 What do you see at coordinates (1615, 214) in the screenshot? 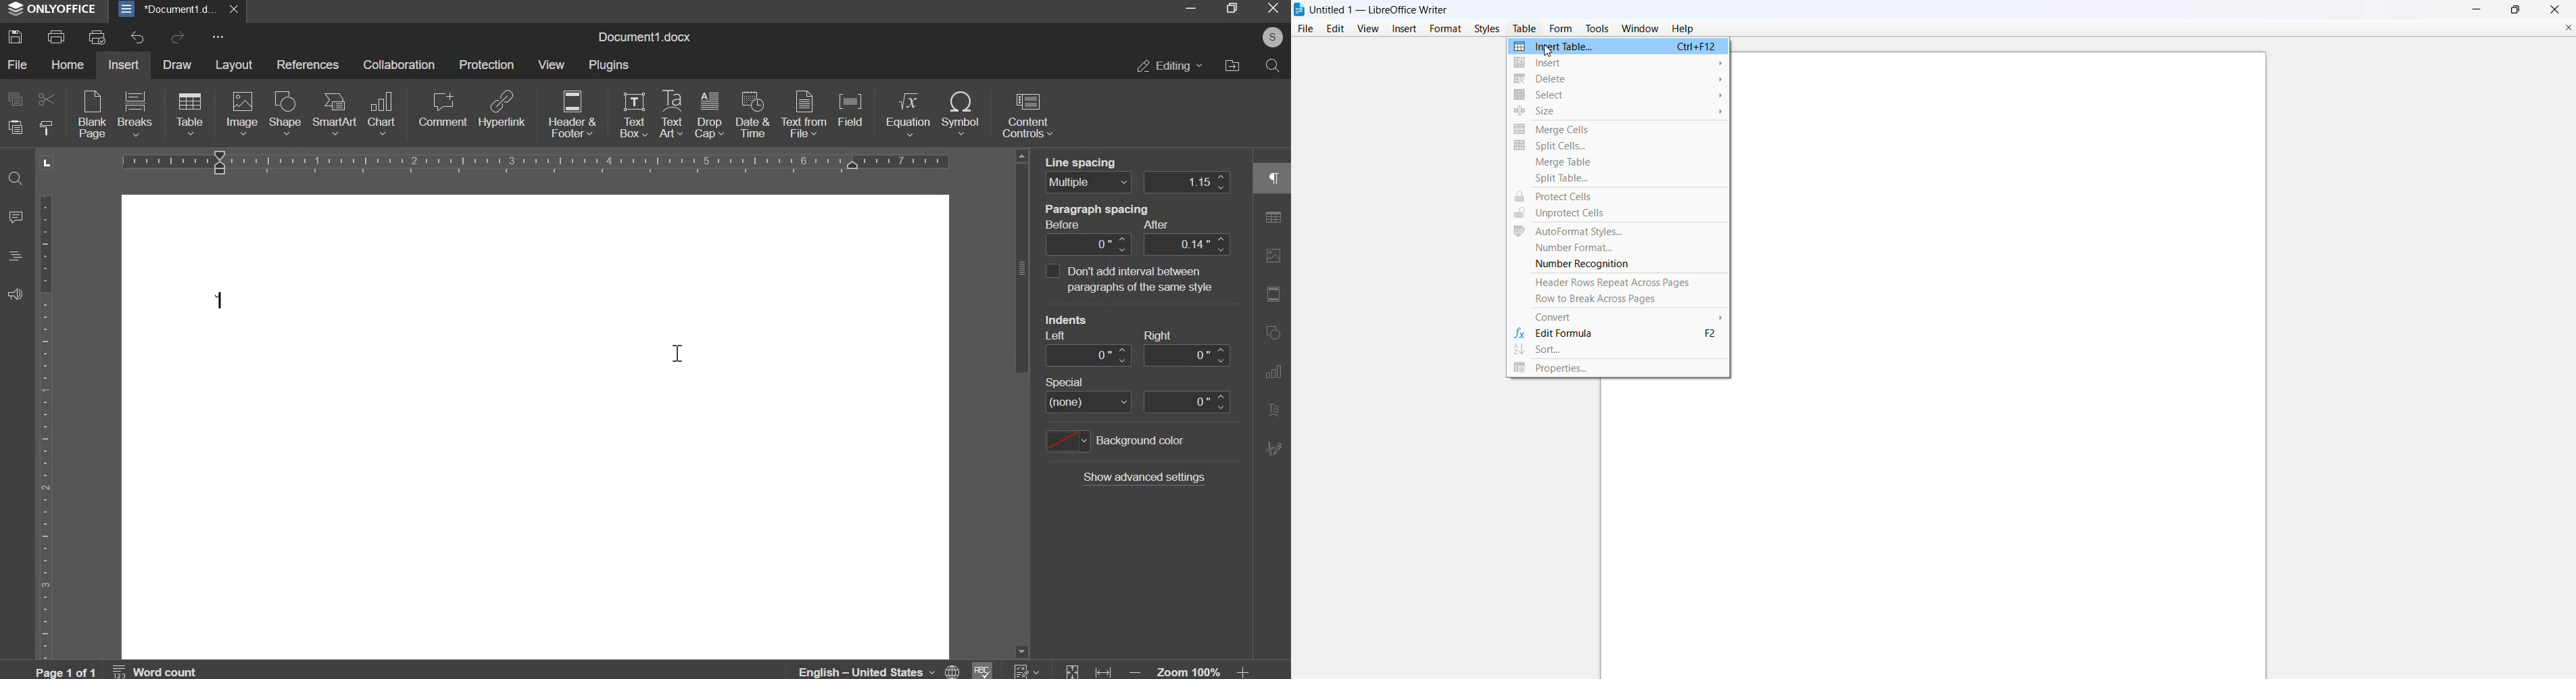
I see `unprotect cells` at bounding box center [1615, 214].